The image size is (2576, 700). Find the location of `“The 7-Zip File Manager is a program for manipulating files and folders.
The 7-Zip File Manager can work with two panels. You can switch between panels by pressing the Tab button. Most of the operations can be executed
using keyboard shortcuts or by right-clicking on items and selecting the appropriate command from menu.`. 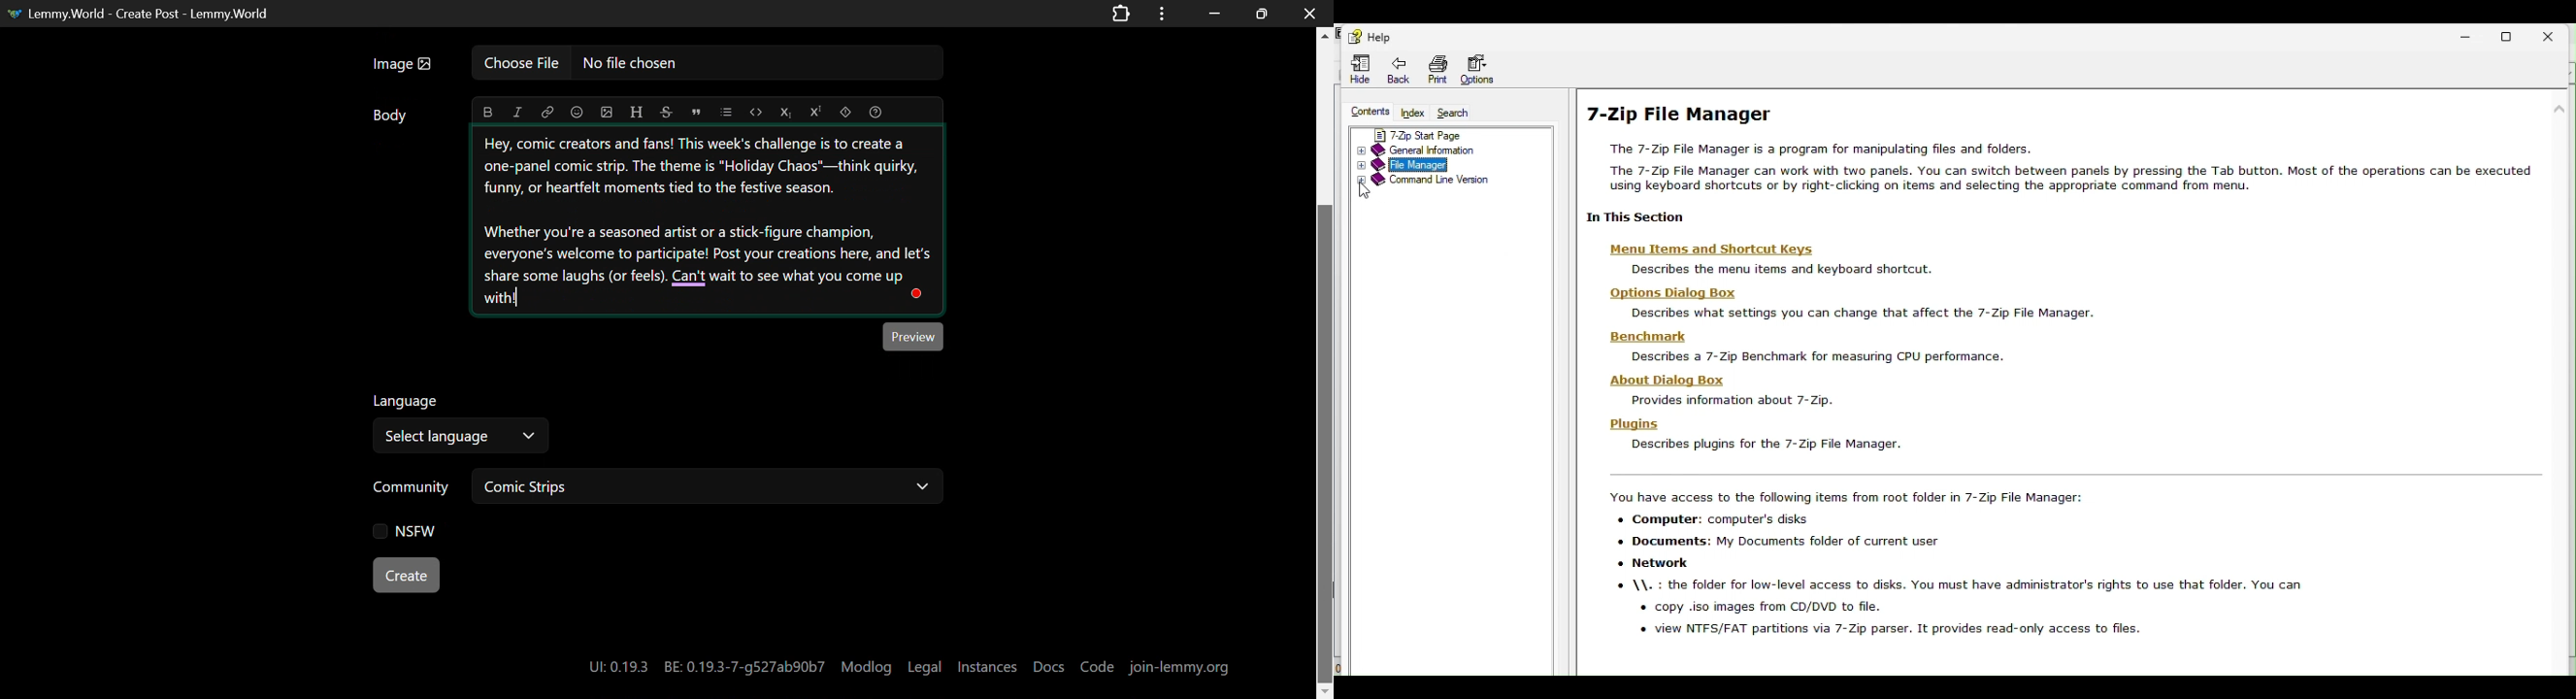

“The 7-Zip File Manager is a program for manipulating files and folders.
The 7-Zip File Manager can work with two panels. You can switch between panels by pressing the Tab button. Most of the operations can be executed
using keyboard shortcuts or by right-clicking on items and selecting the appropriate command from menu. is located at coordinates (2068, 172).